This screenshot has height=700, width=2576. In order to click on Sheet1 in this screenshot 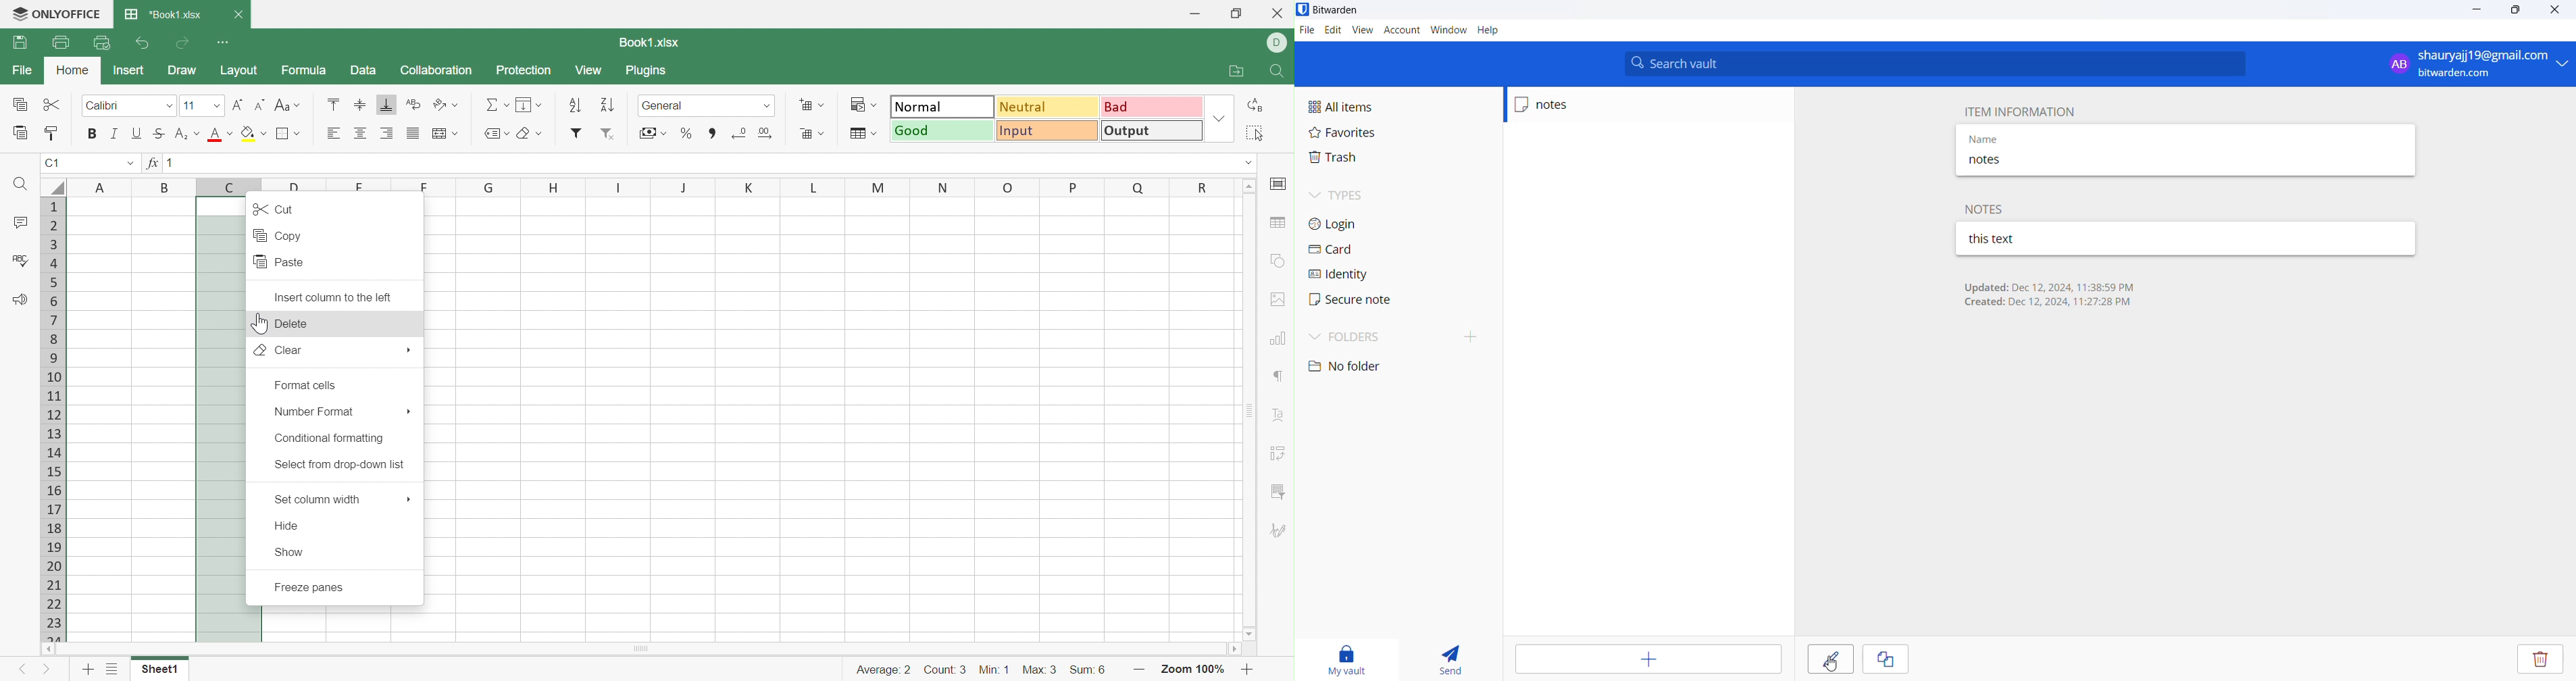, I will do `click(162, 672)`.